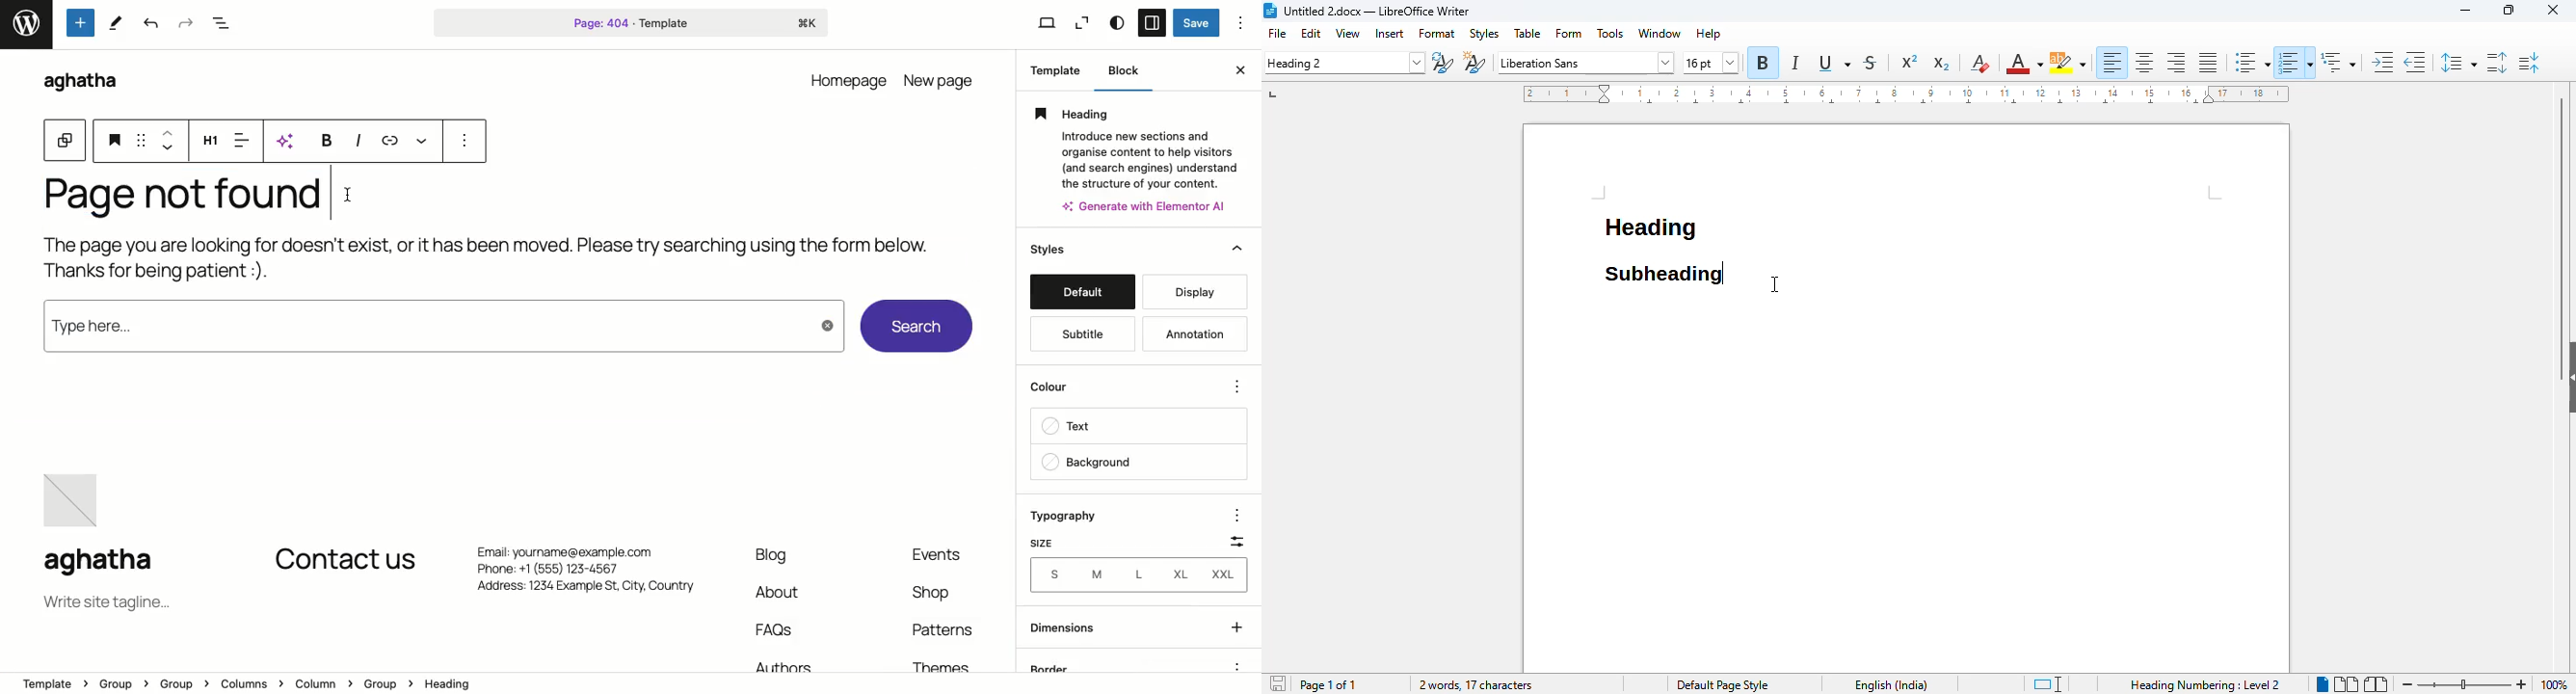  What do you see at coordinates (1344, 64) in the screenshot?
I see `set paragraph style` at bounding box center [1344, 64].